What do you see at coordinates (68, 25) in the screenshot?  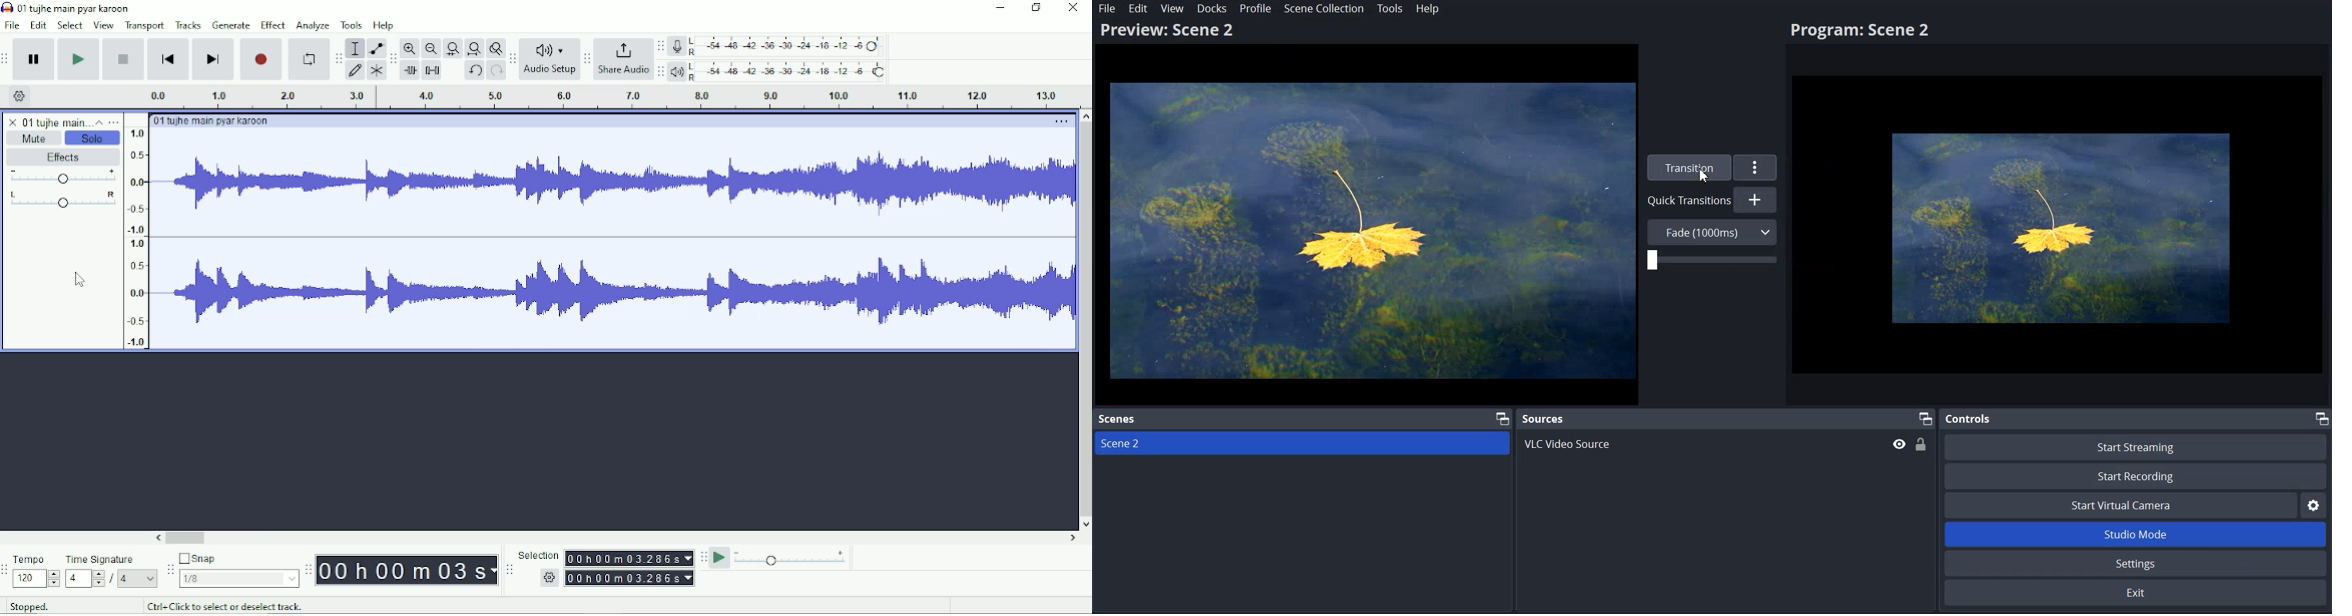 I see `Select` at bounding box center [68, 25].